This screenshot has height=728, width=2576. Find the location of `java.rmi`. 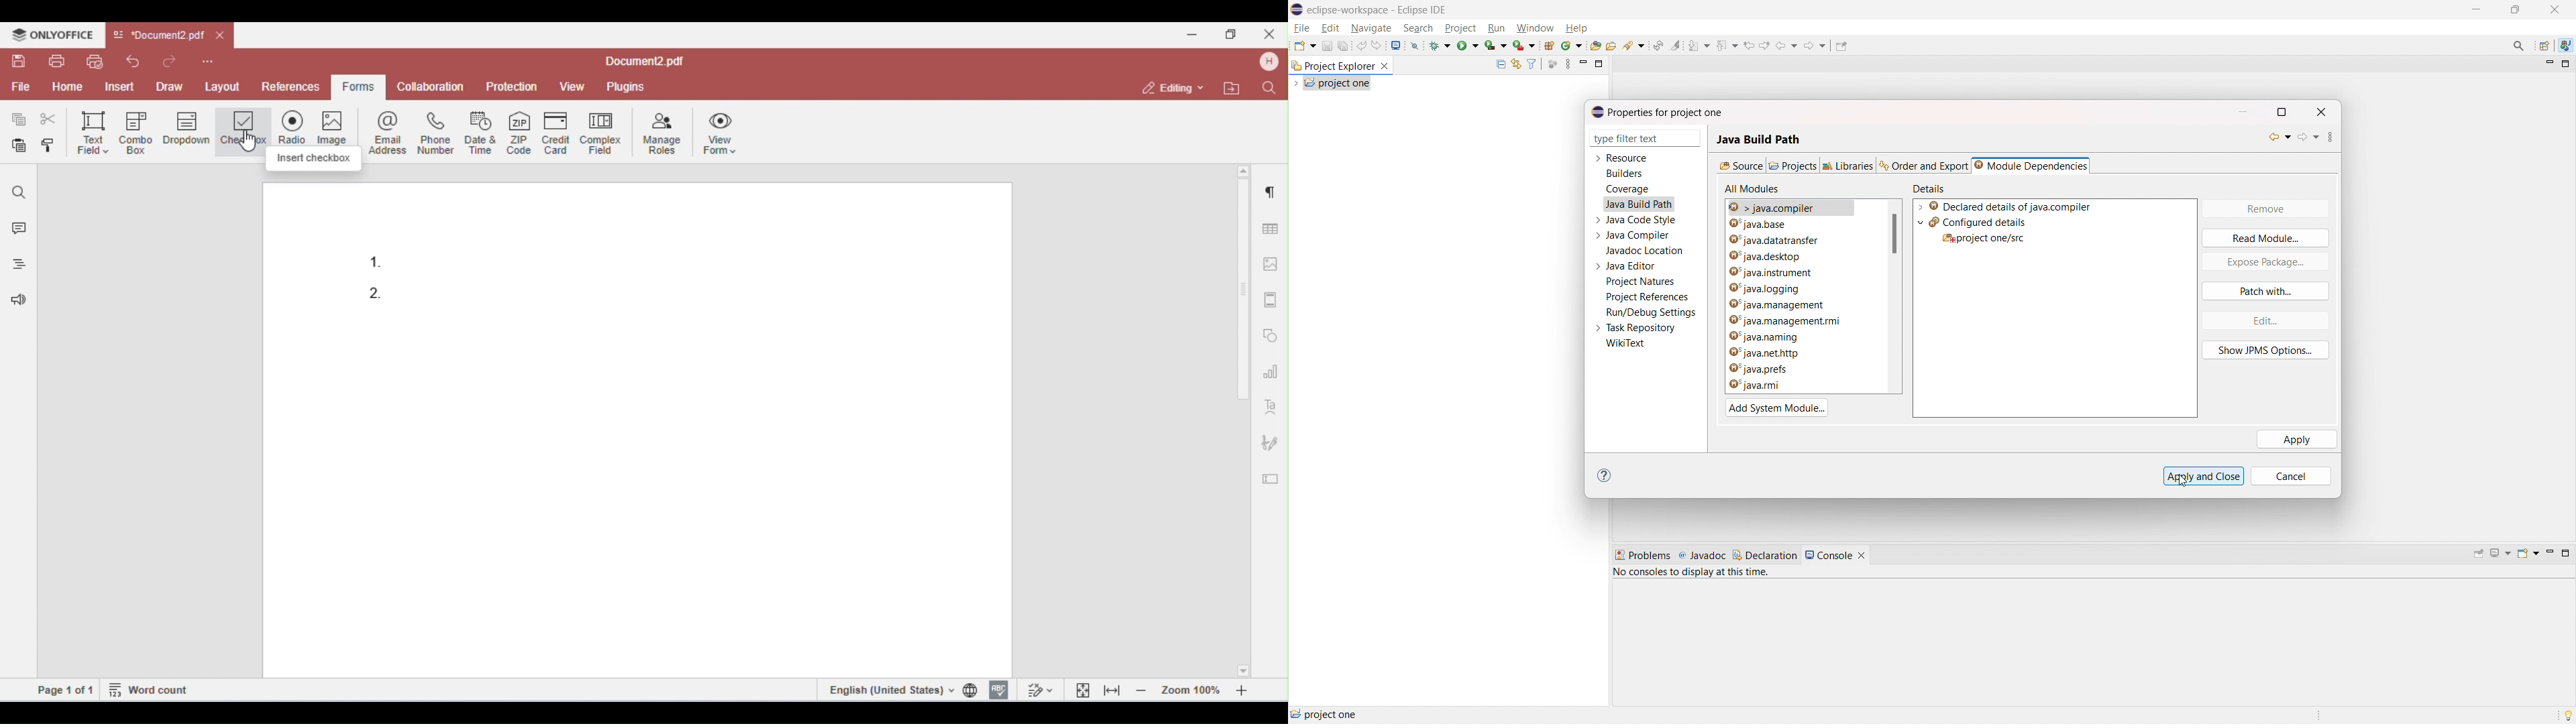

java.rmi is located at coordinates (1780, 385).